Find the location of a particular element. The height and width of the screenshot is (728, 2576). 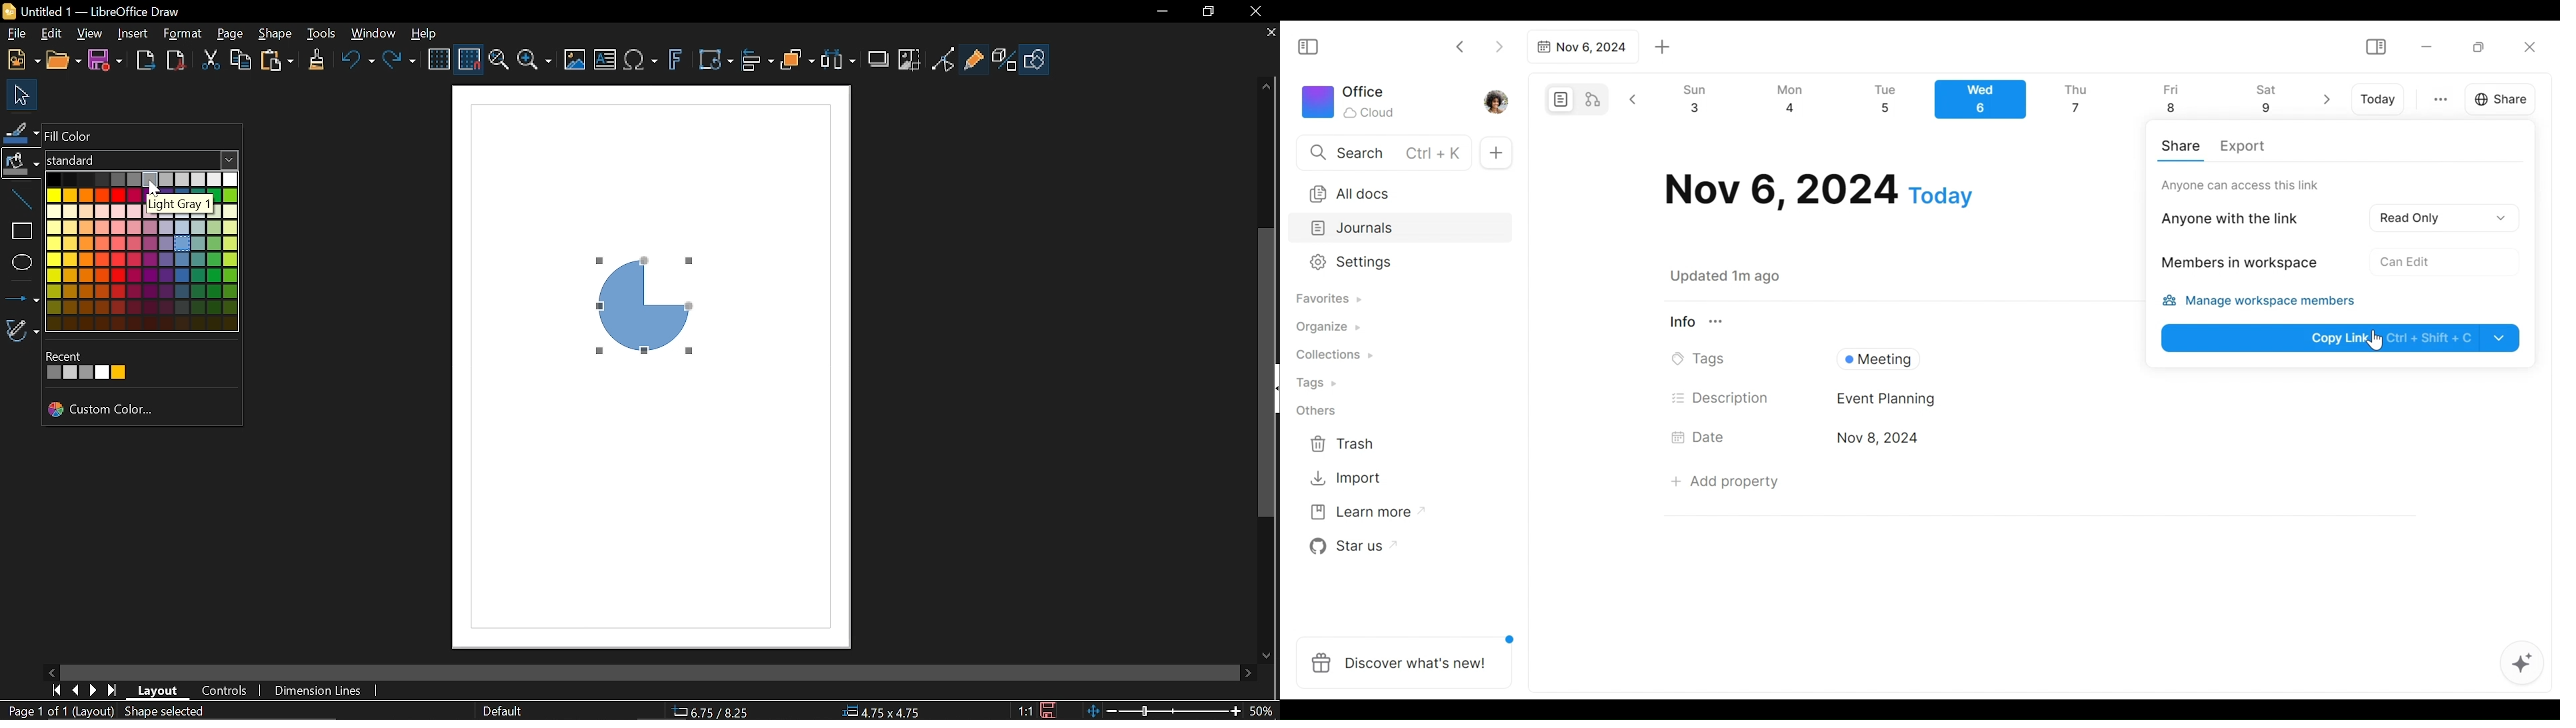

New is located at coordinates (21, 60).